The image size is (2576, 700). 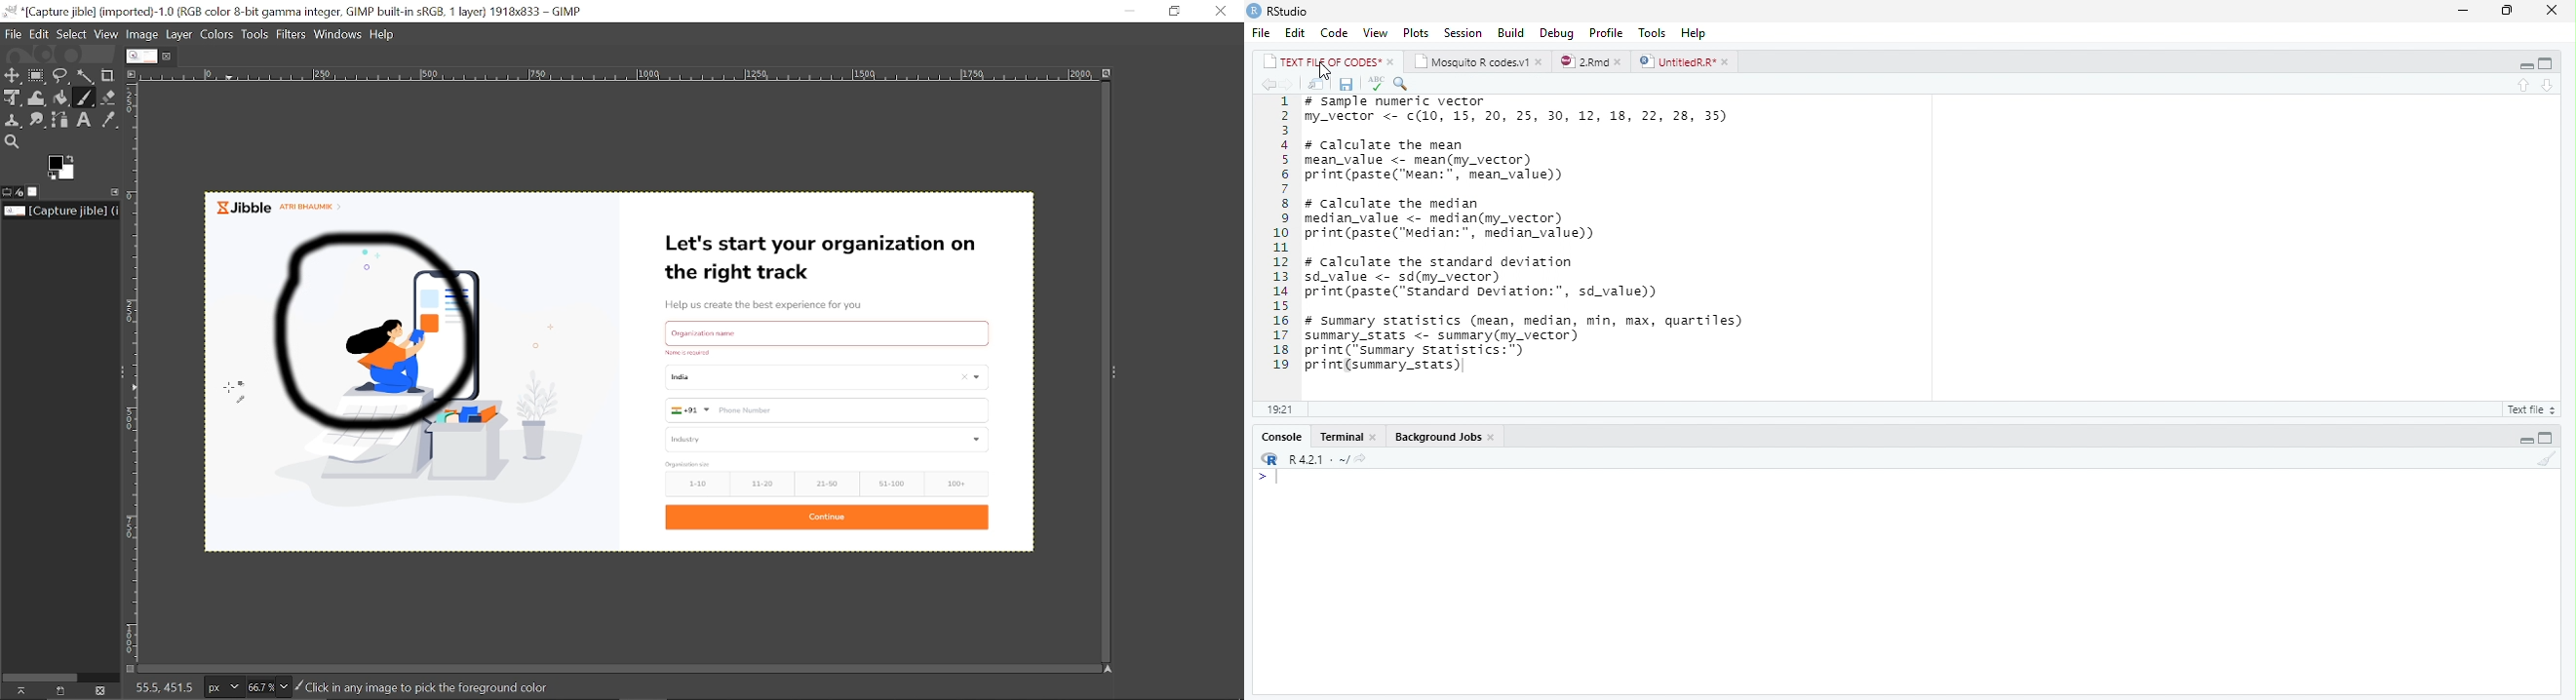 What do you see at coordinates (1296, 33) in the screenshot?
I see `edit` at bounding box center [1296, 33].